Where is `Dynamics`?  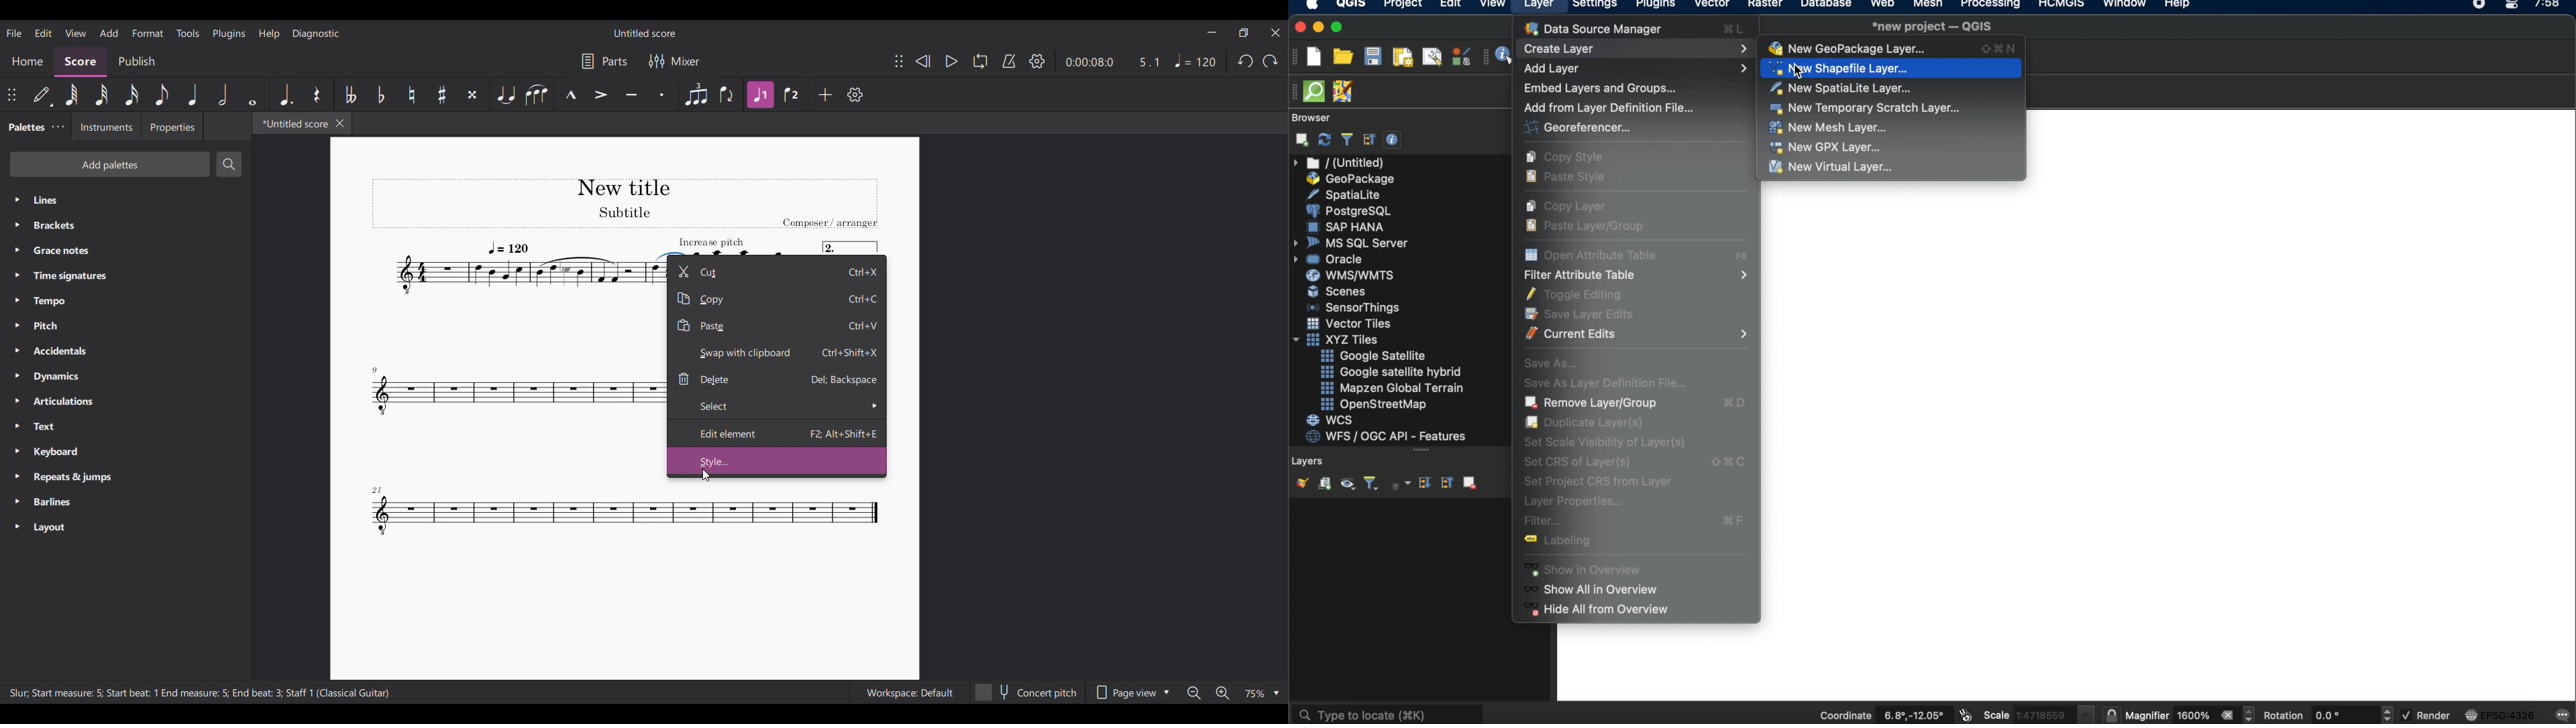
Dynamics is located at coordinates (125, 376).